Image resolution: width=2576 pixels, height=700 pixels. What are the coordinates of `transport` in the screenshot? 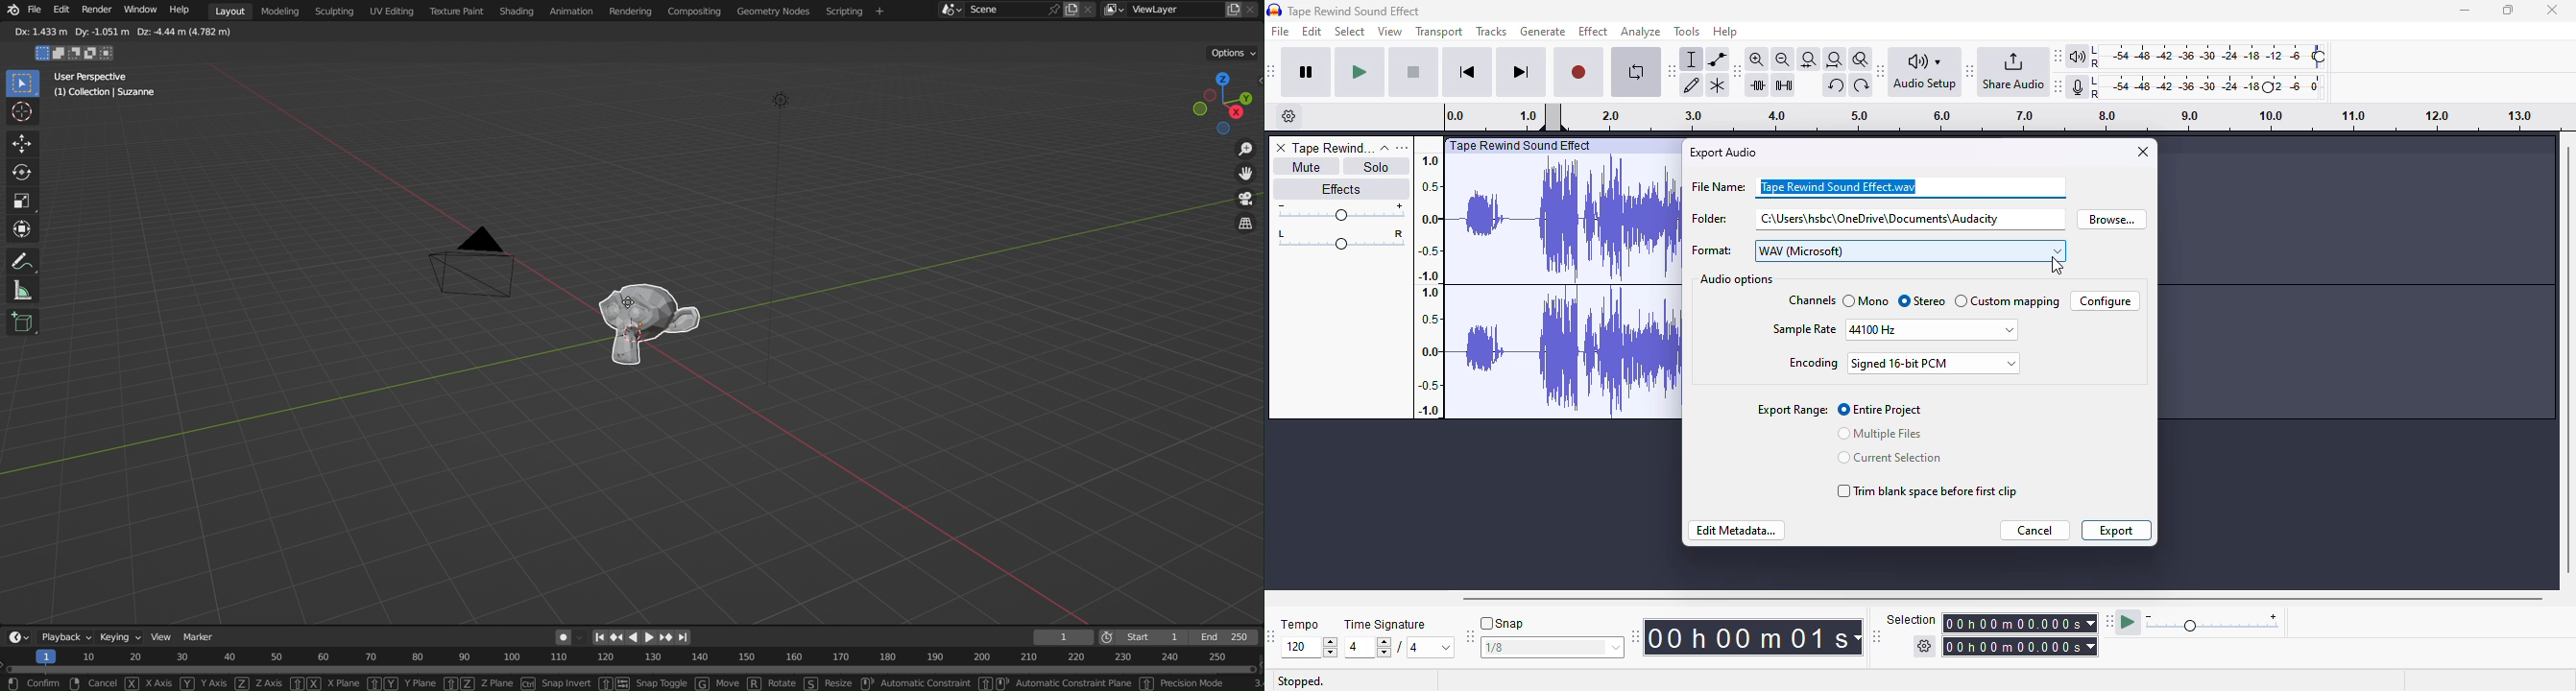 It's located at (1440, 32).